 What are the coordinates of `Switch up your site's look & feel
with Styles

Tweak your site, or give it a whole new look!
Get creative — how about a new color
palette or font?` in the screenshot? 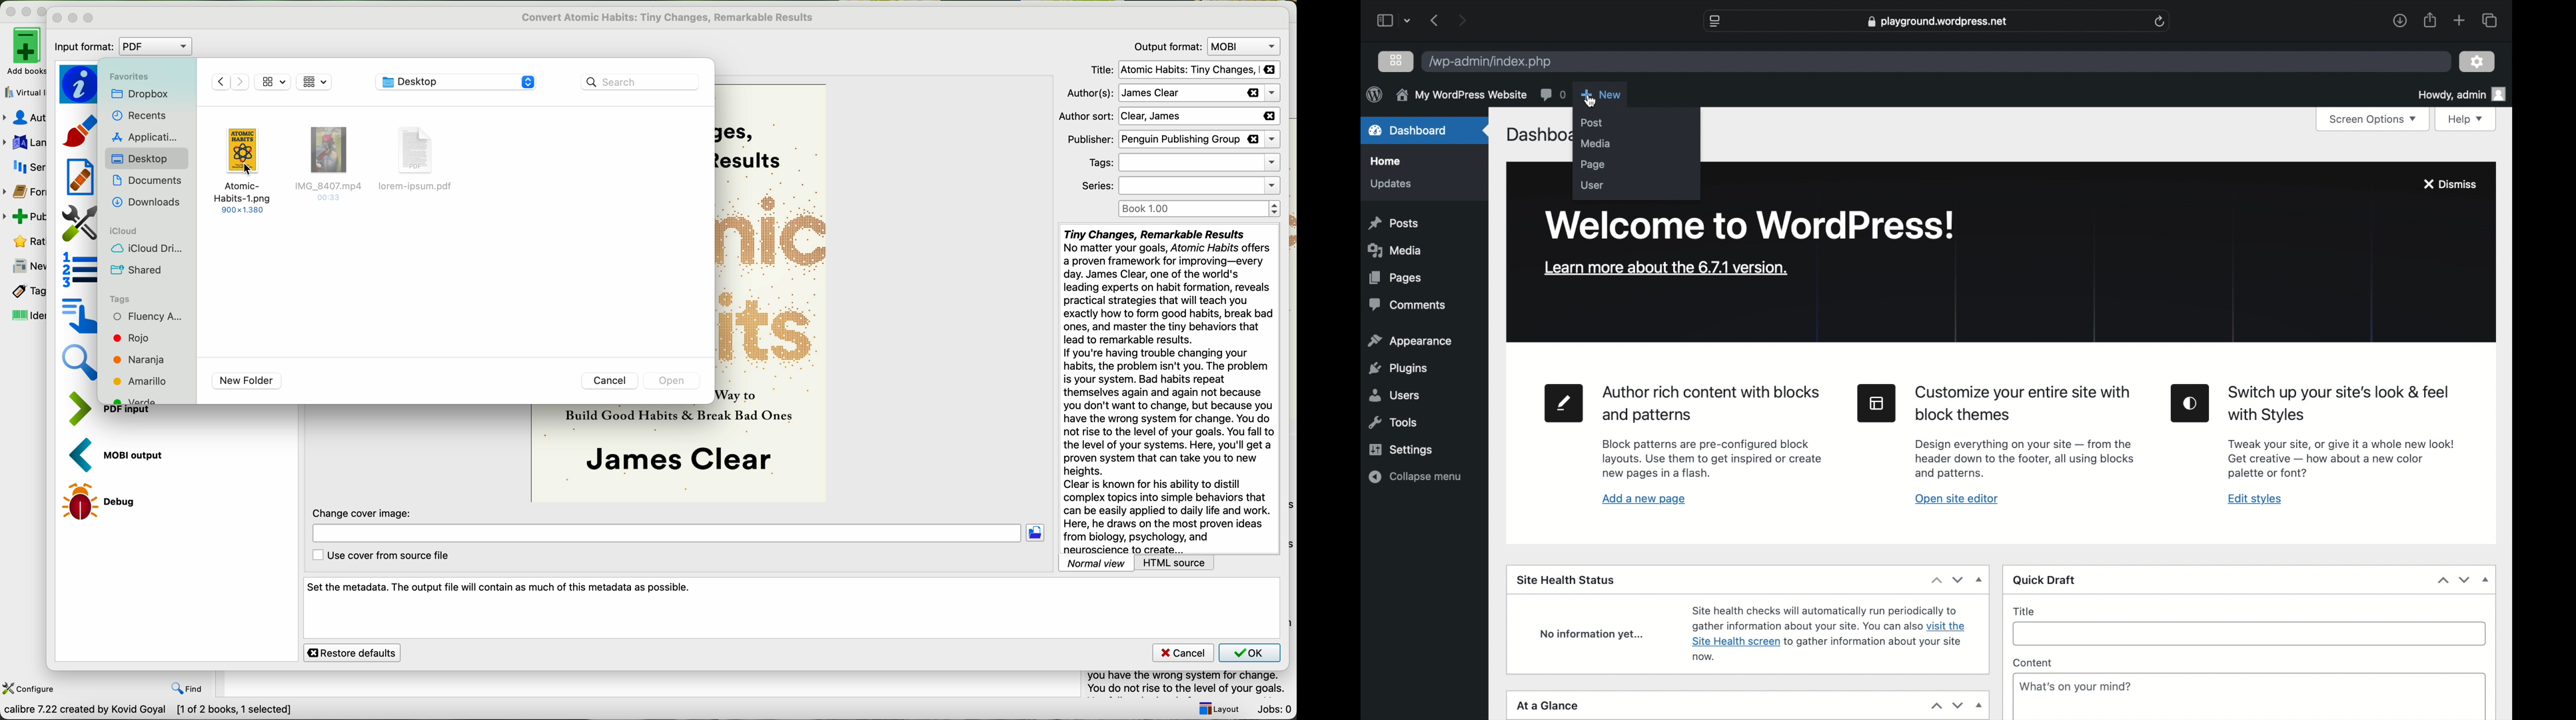 It's located at (2349, 434).